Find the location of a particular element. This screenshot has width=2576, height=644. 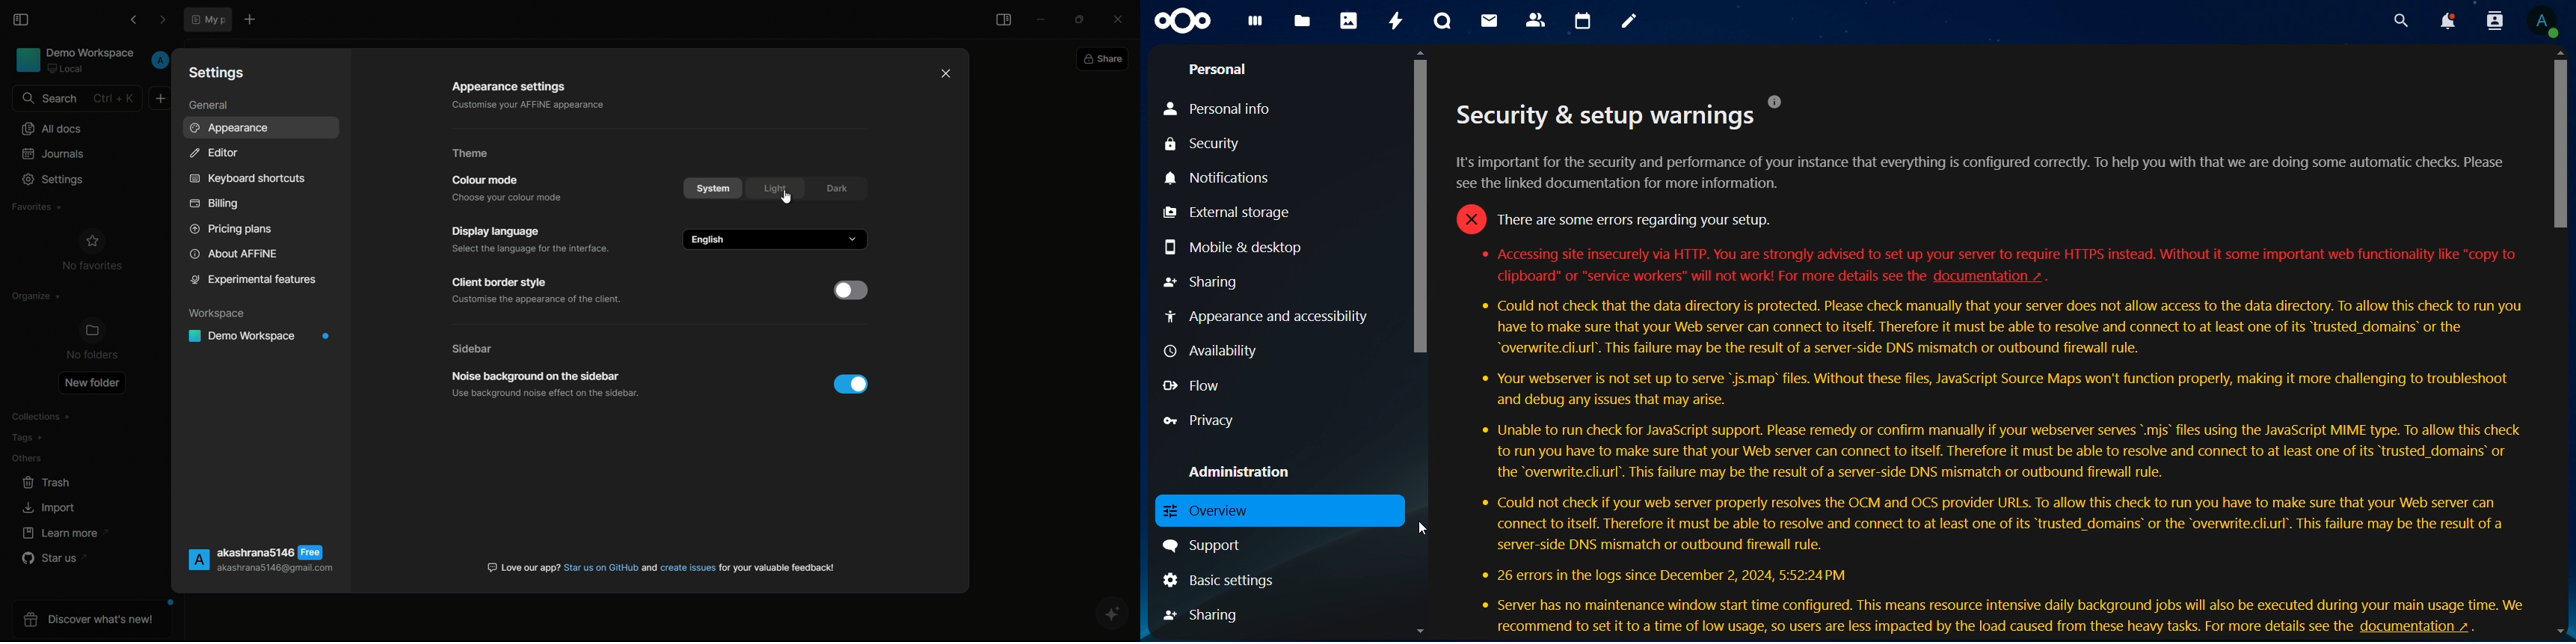

sharing is located at coordinates (1203, 282).